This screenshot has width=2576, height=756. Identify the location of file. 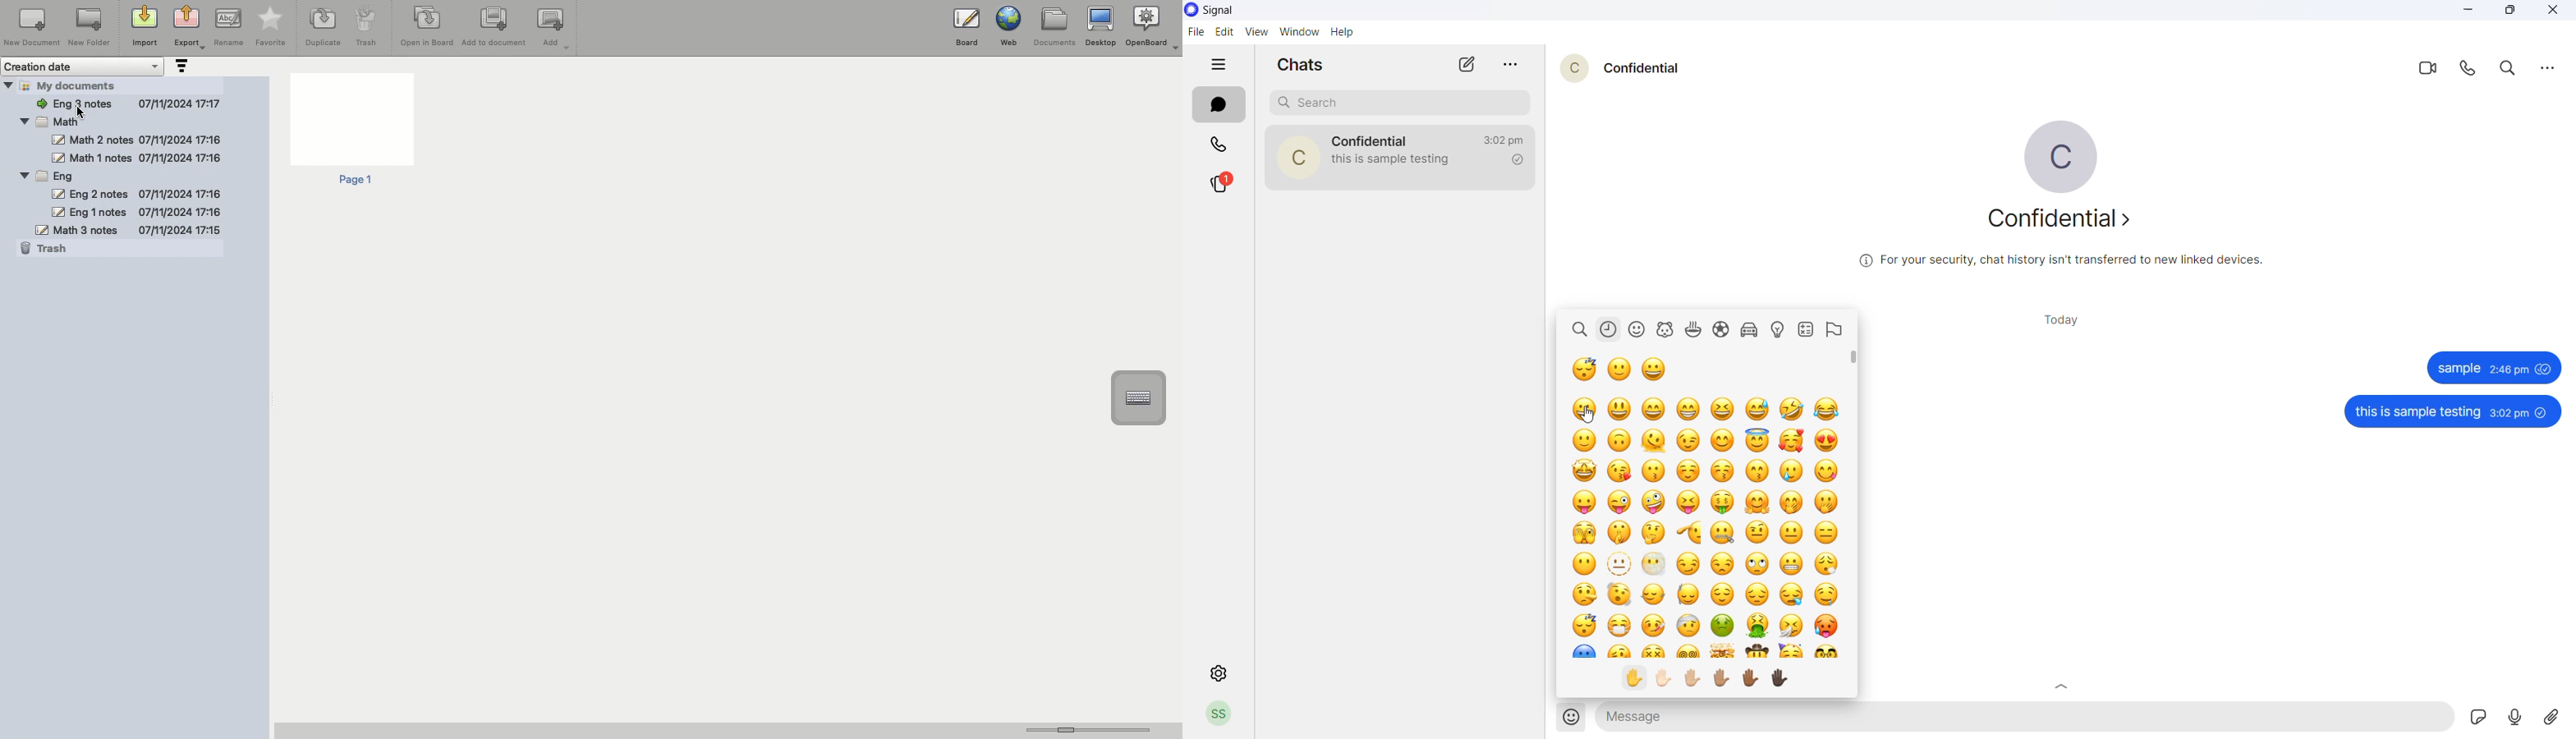
(1196, 33).